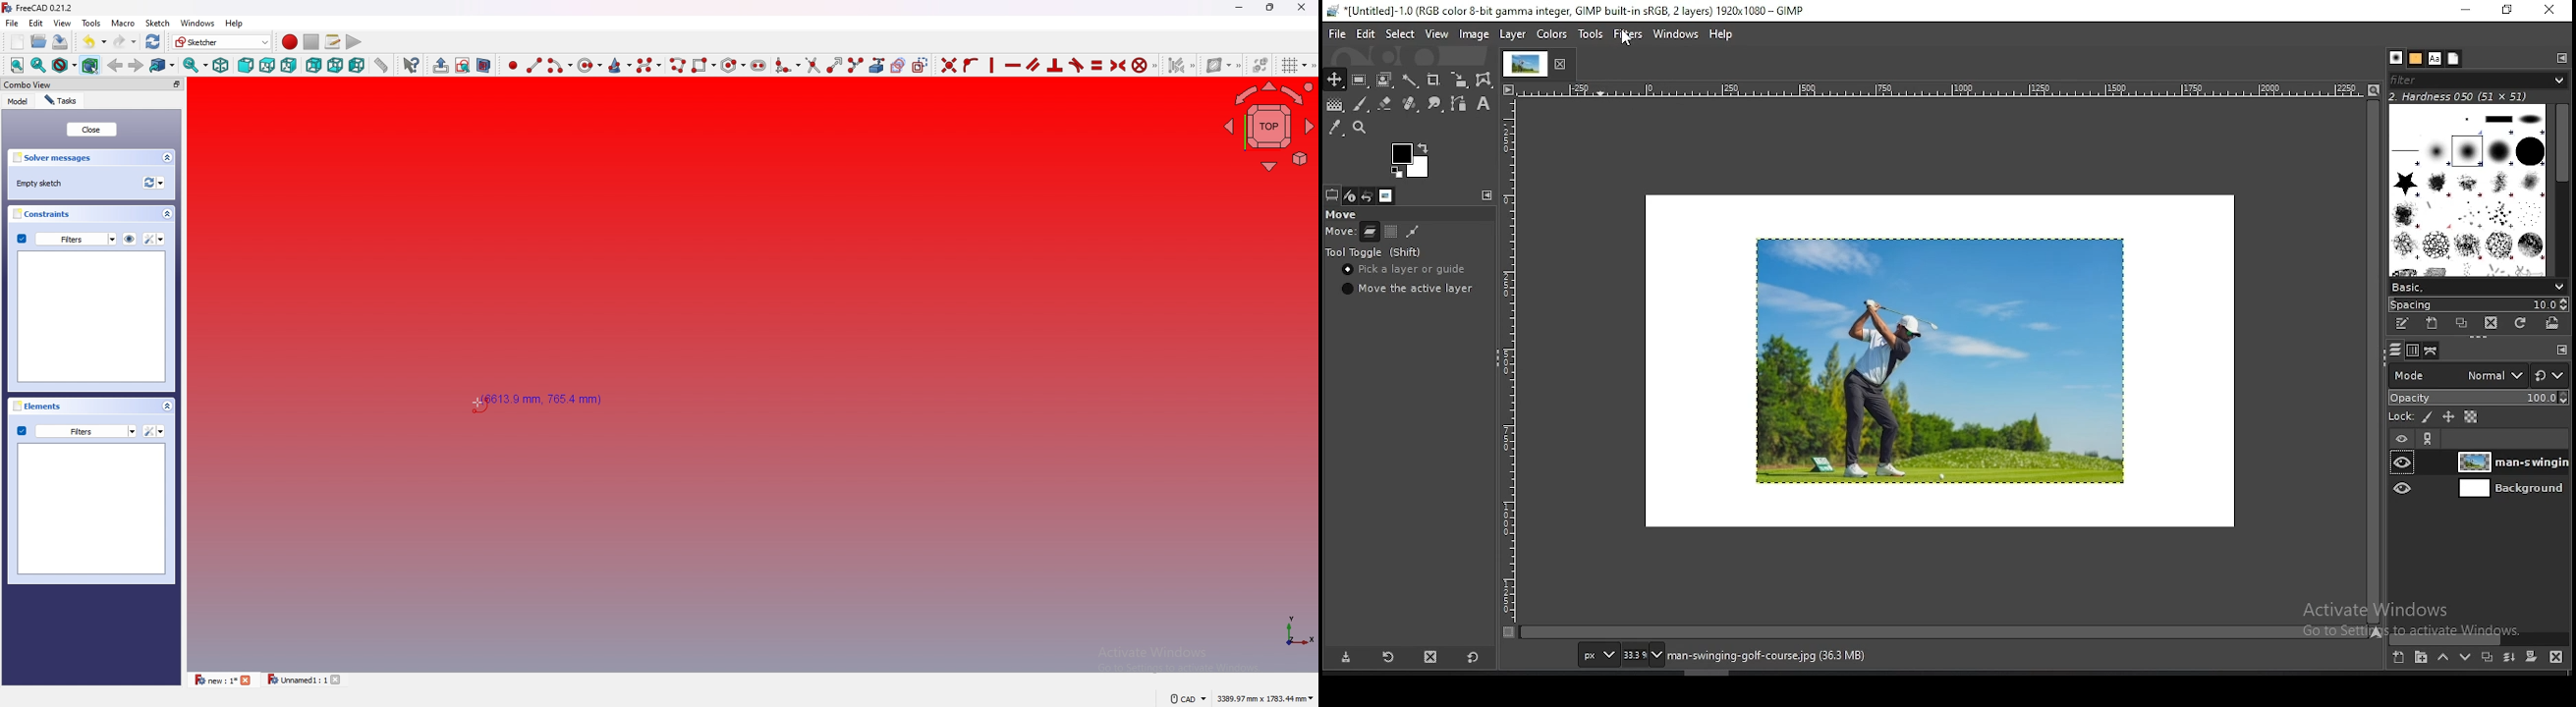  What do you see at coordinates (41, 406) in the screenshot?
I see `elements` at bounding box center [41, 406].